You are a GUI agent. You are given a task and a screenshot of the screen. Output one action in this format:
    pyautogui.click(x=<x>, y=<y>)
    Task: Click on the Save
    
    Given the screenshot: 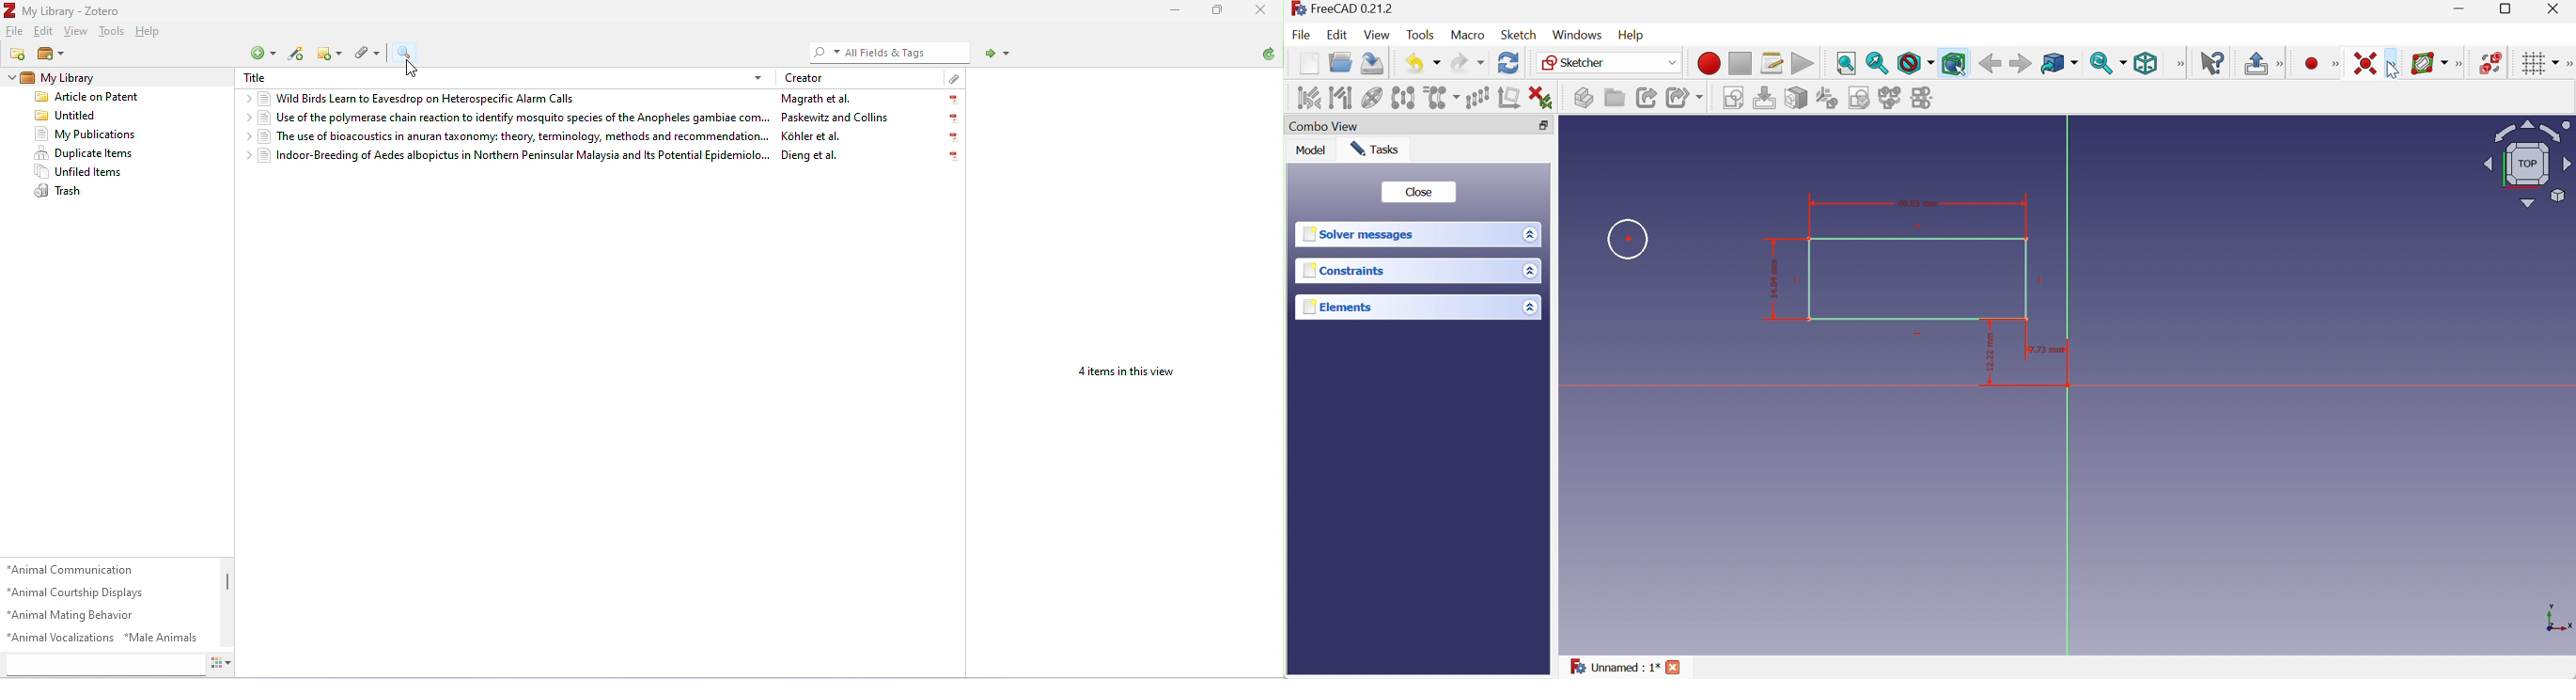 What is the action you would take?
    pyautogui.click(x=1371, y=64)
    